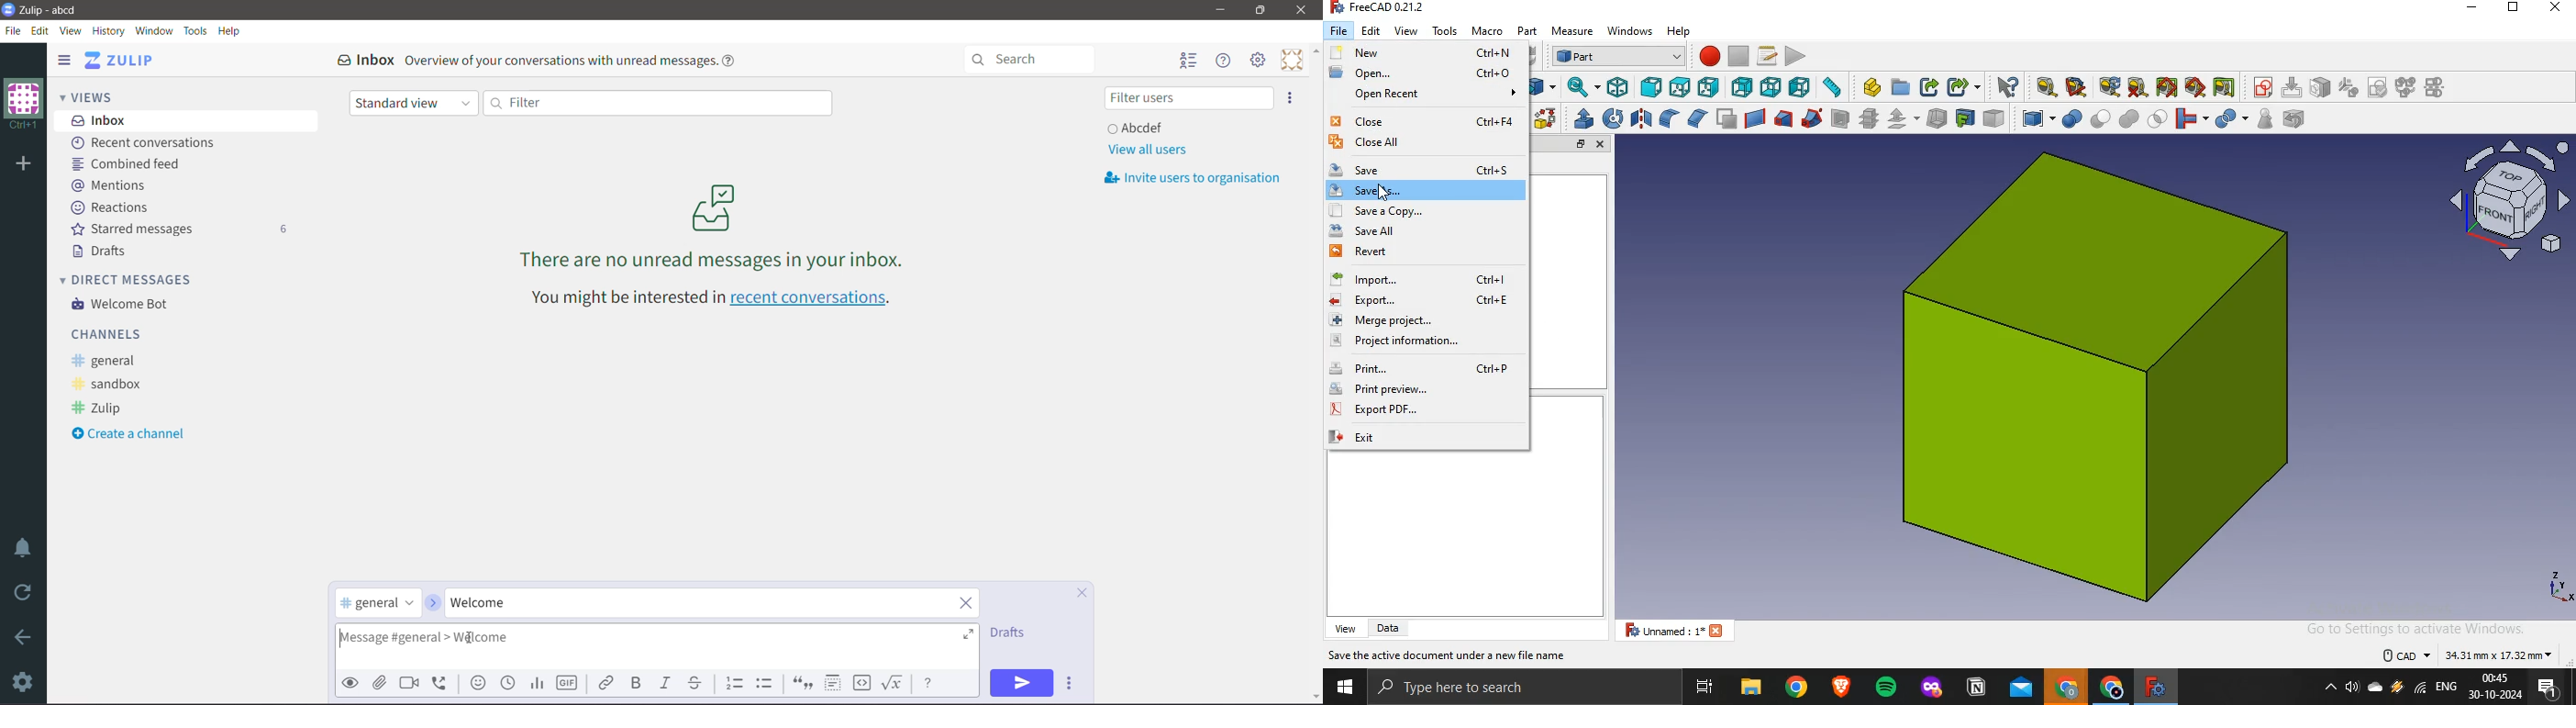 Image resolution: width=2576 pixels, height=728 pixels. Describe the element at coordinates (1546, 118) in the screenshot. I see `shape builder` at that location.